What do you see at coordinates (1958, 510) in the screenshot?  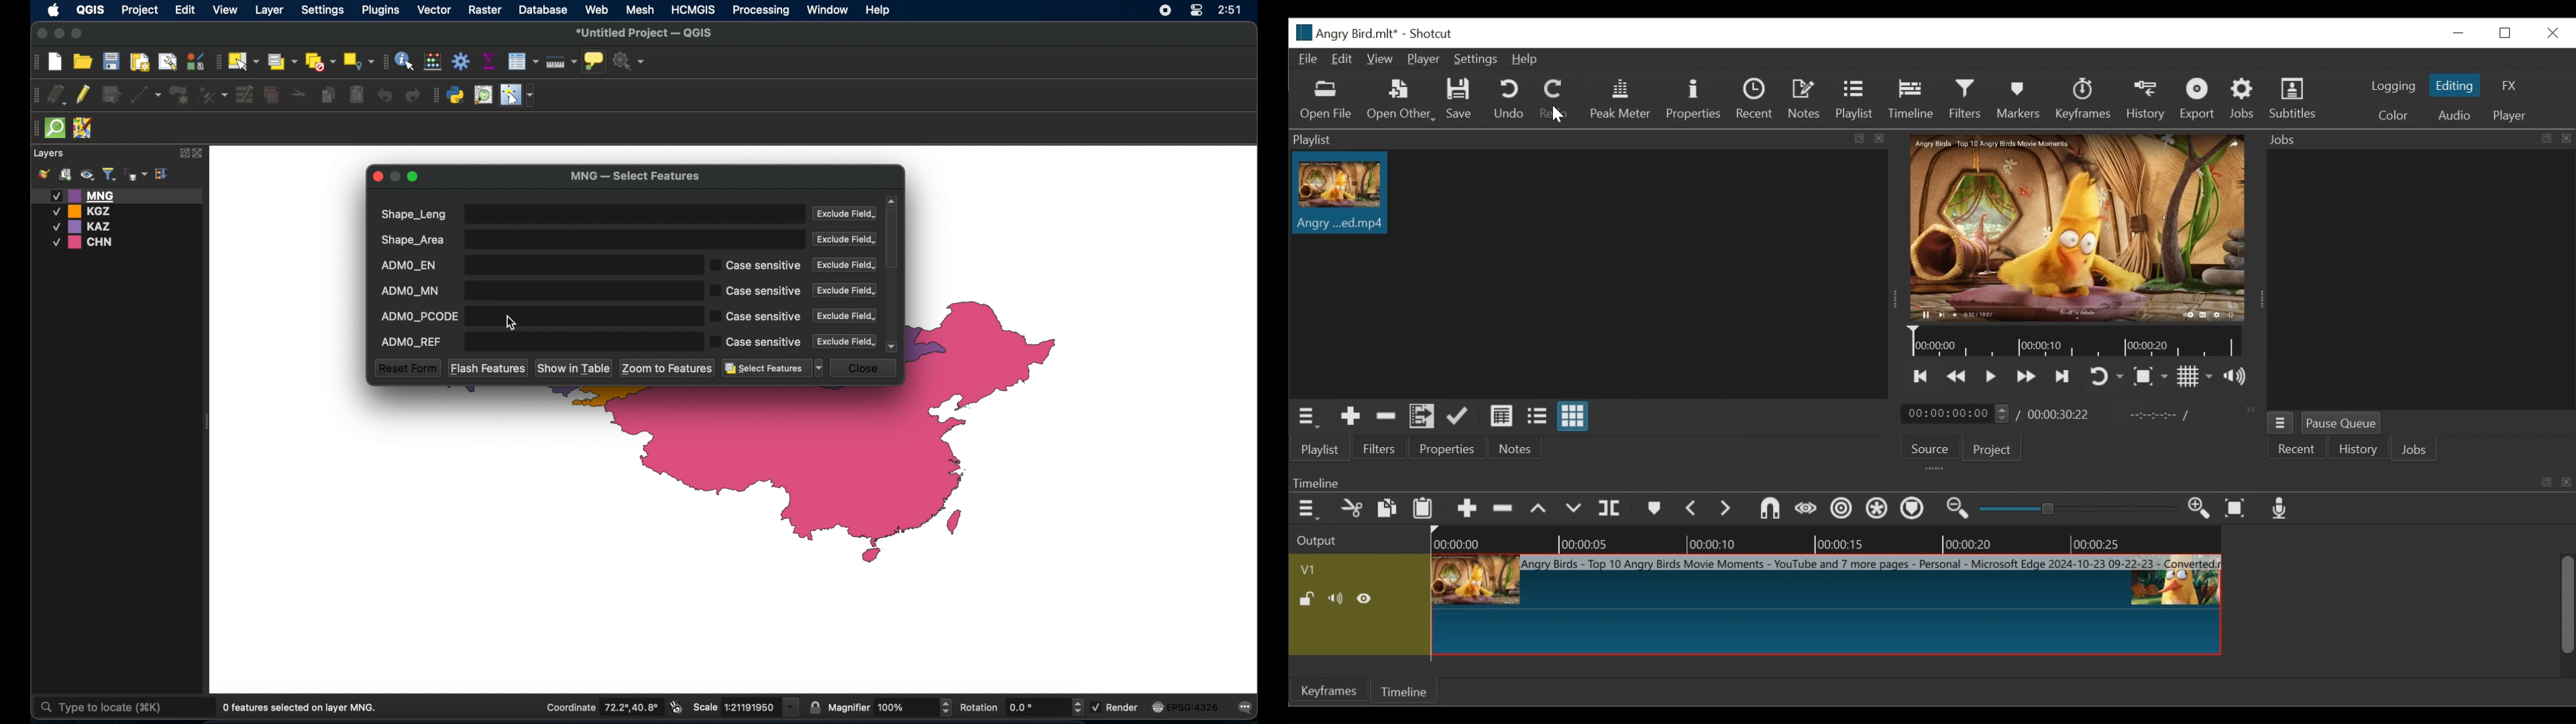 I see `Zoom timeline out` at bounding box center [1958, 510].